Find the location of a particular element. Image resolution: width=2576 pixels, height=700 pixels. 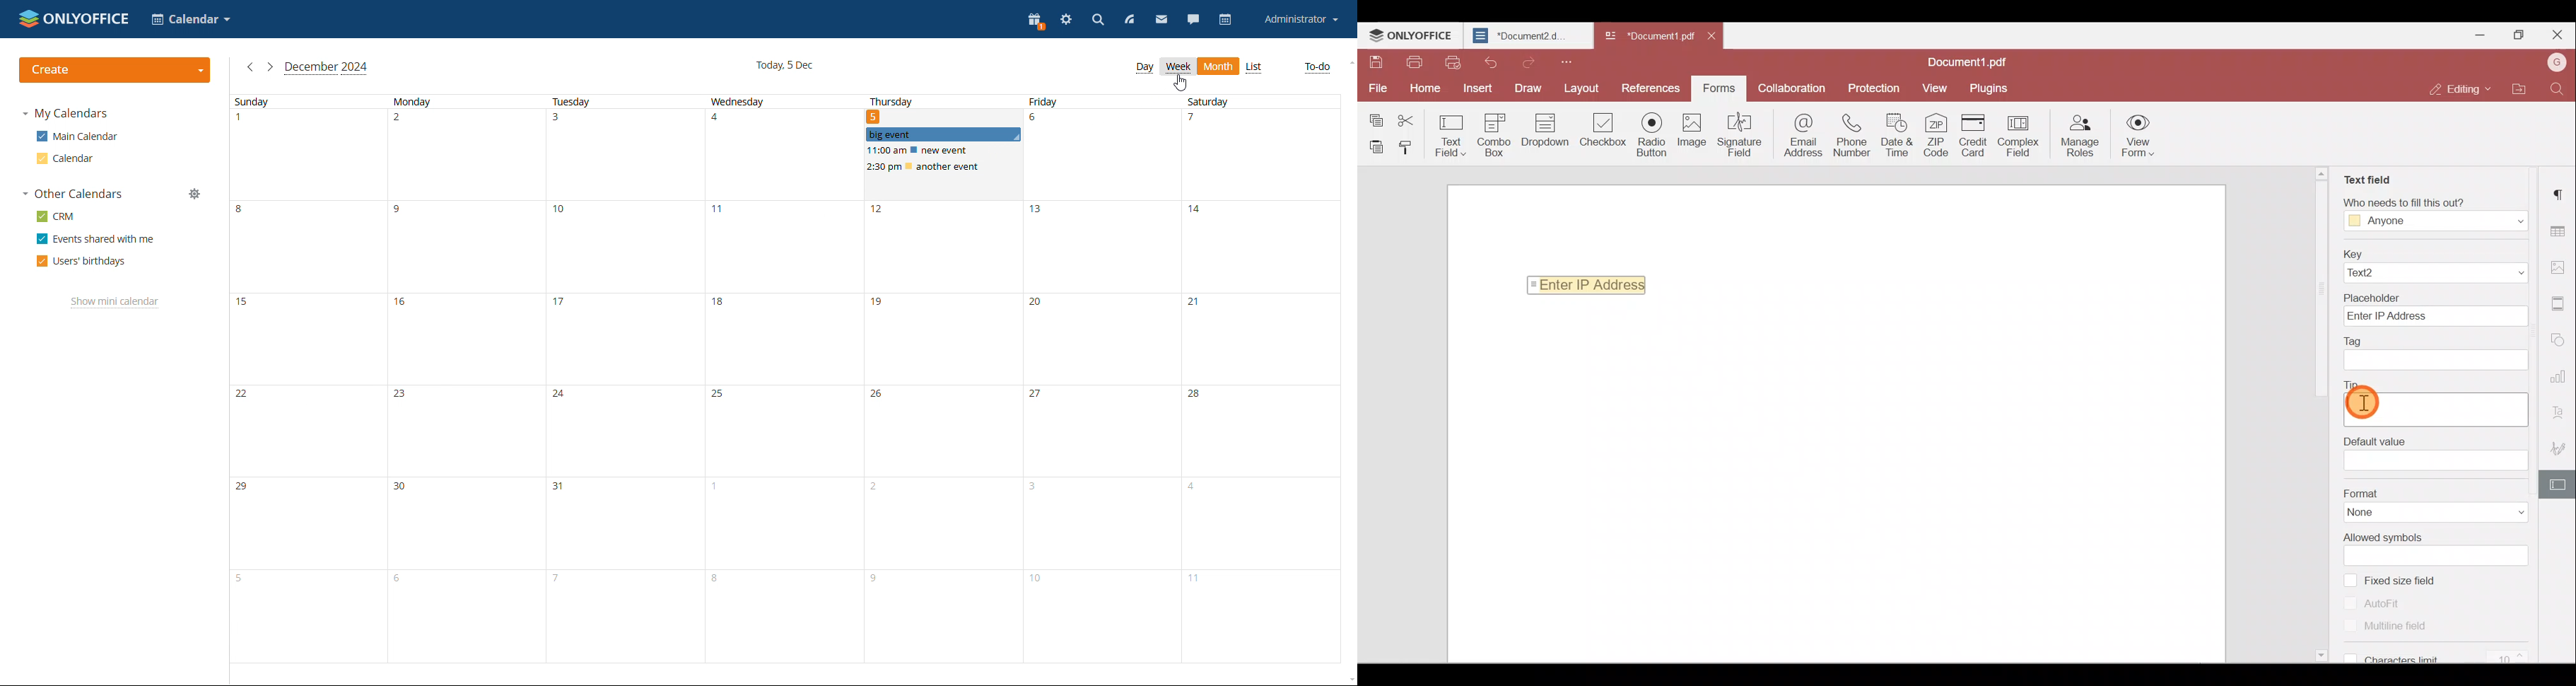

users' birthdays is located at coordinates (81, 261).